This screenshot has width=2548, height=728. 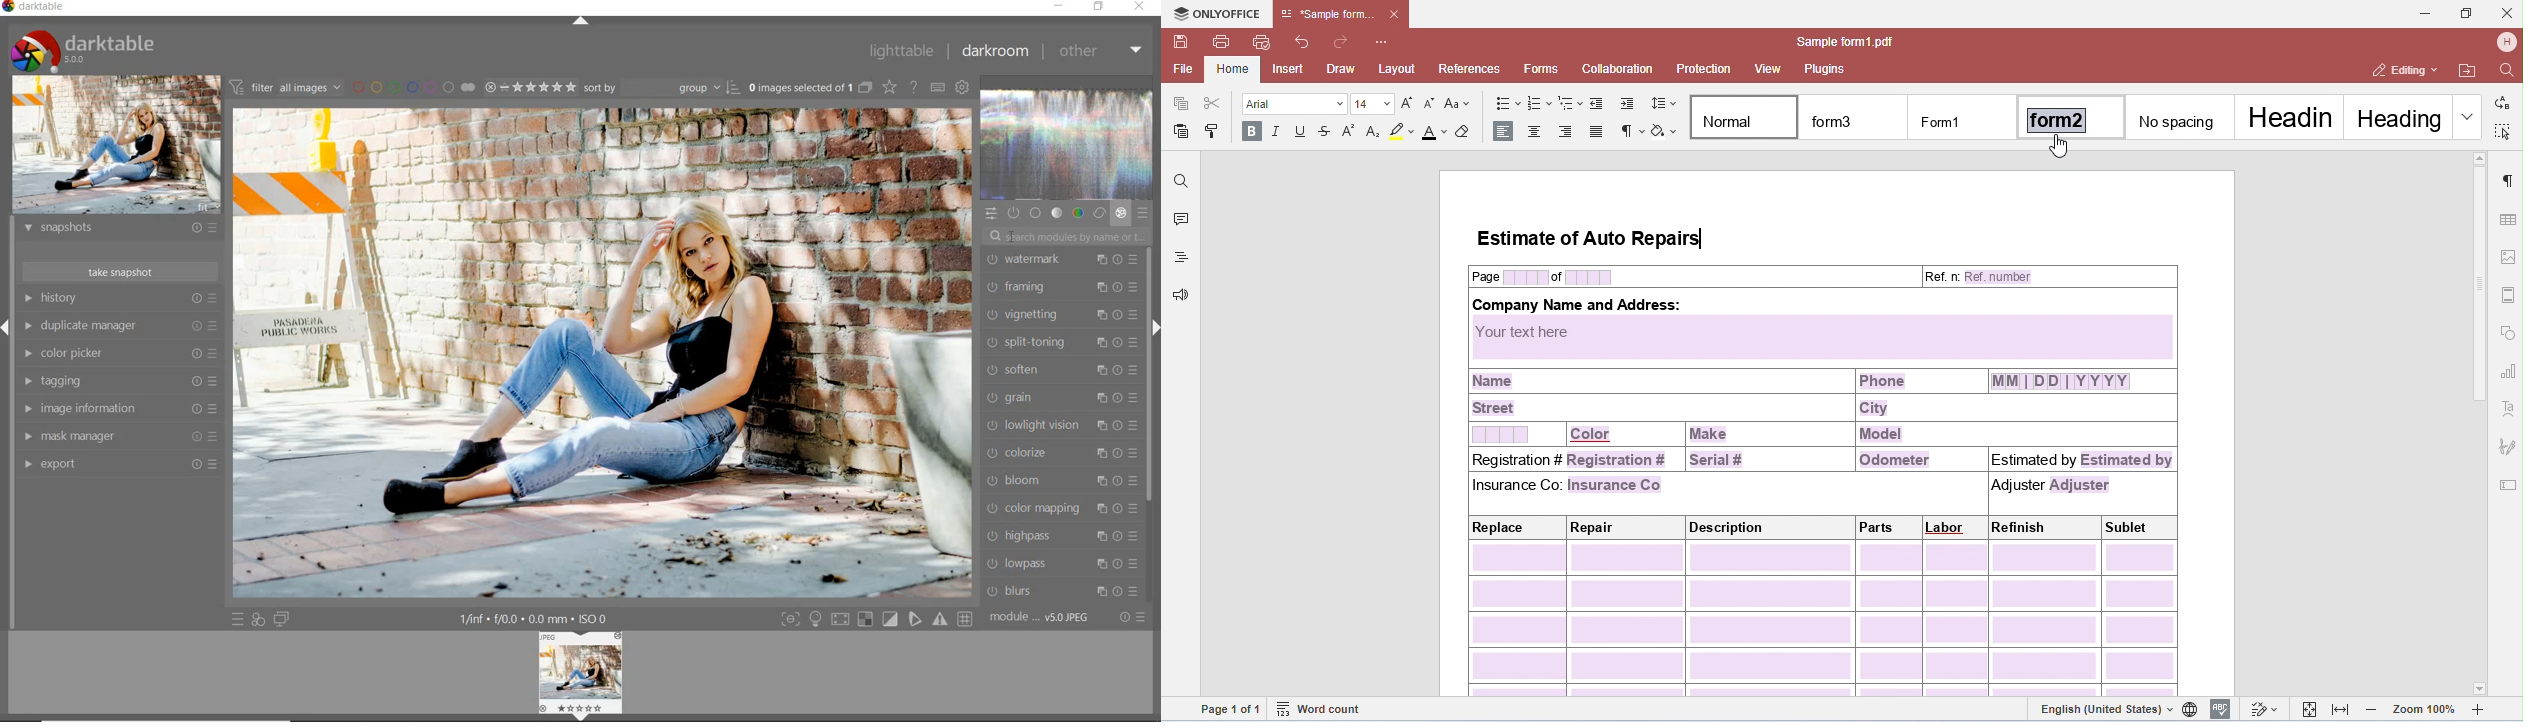 I want to click on waveform, so click(x=1068, y=145).